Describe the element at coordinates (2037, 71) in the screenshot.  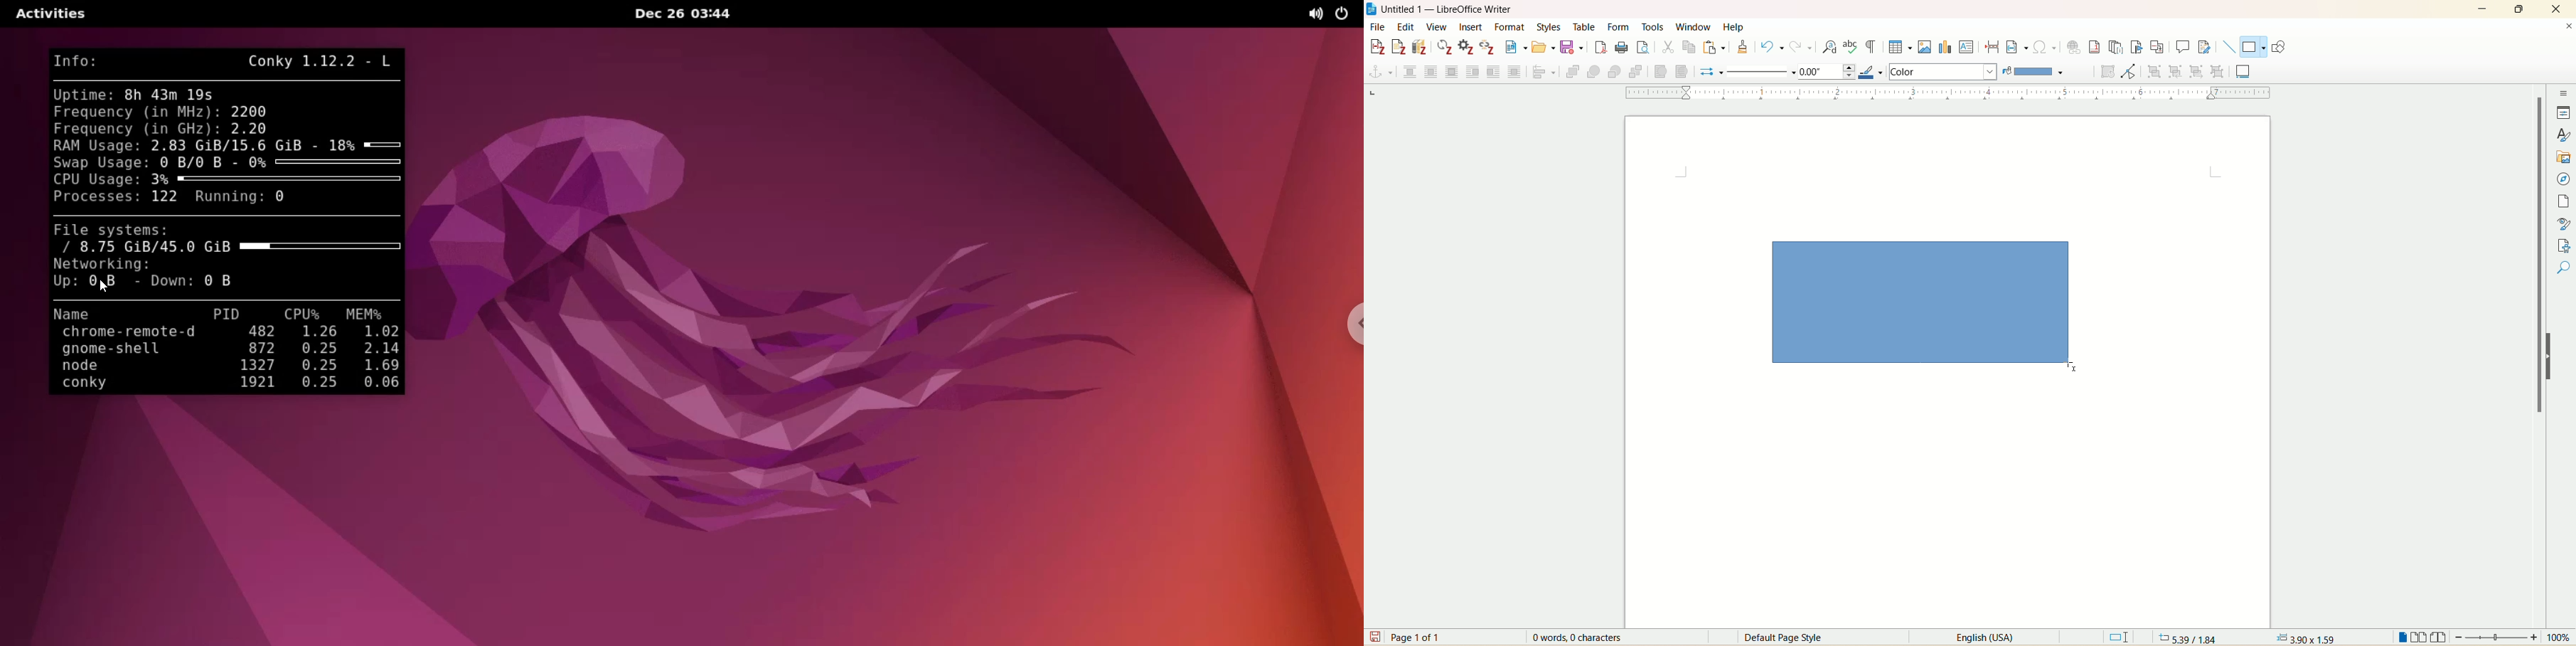
I see `fill color` at that location.